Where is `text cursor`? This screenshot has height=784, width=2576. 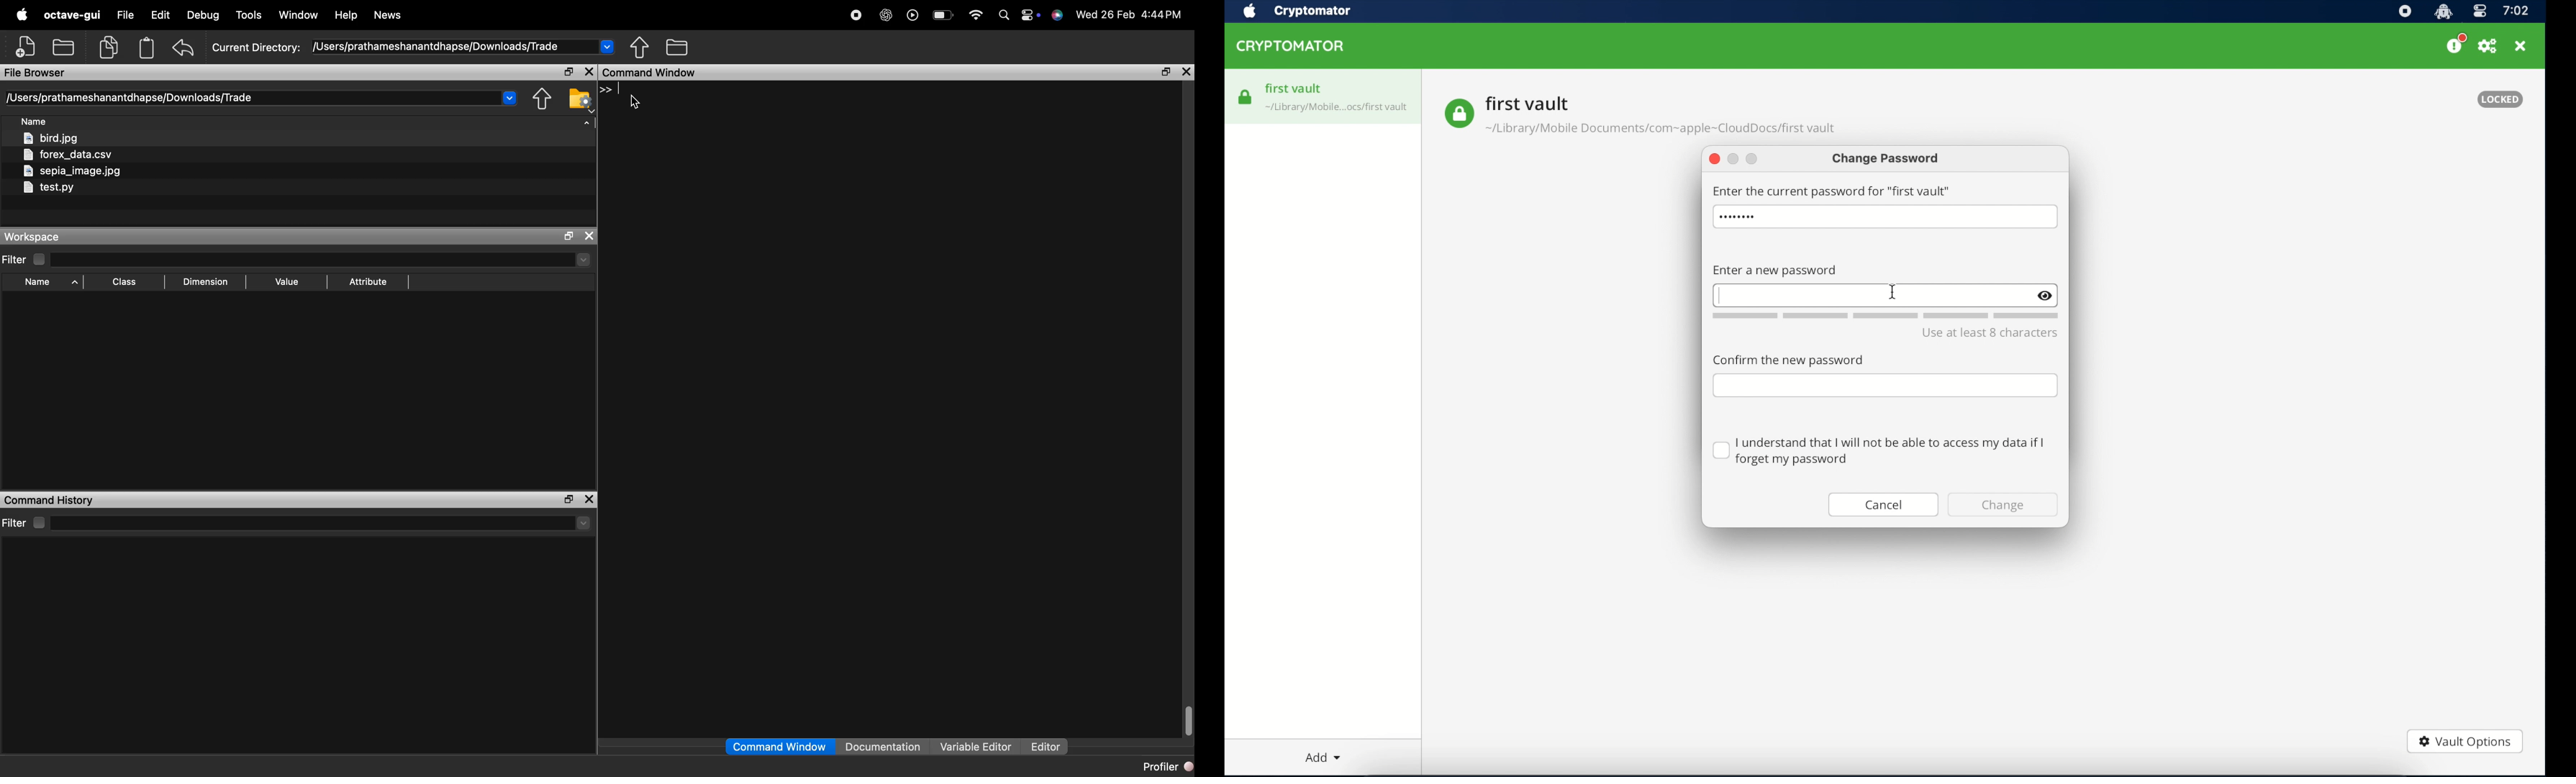
text cursor is located at coordinates (1719, 294).